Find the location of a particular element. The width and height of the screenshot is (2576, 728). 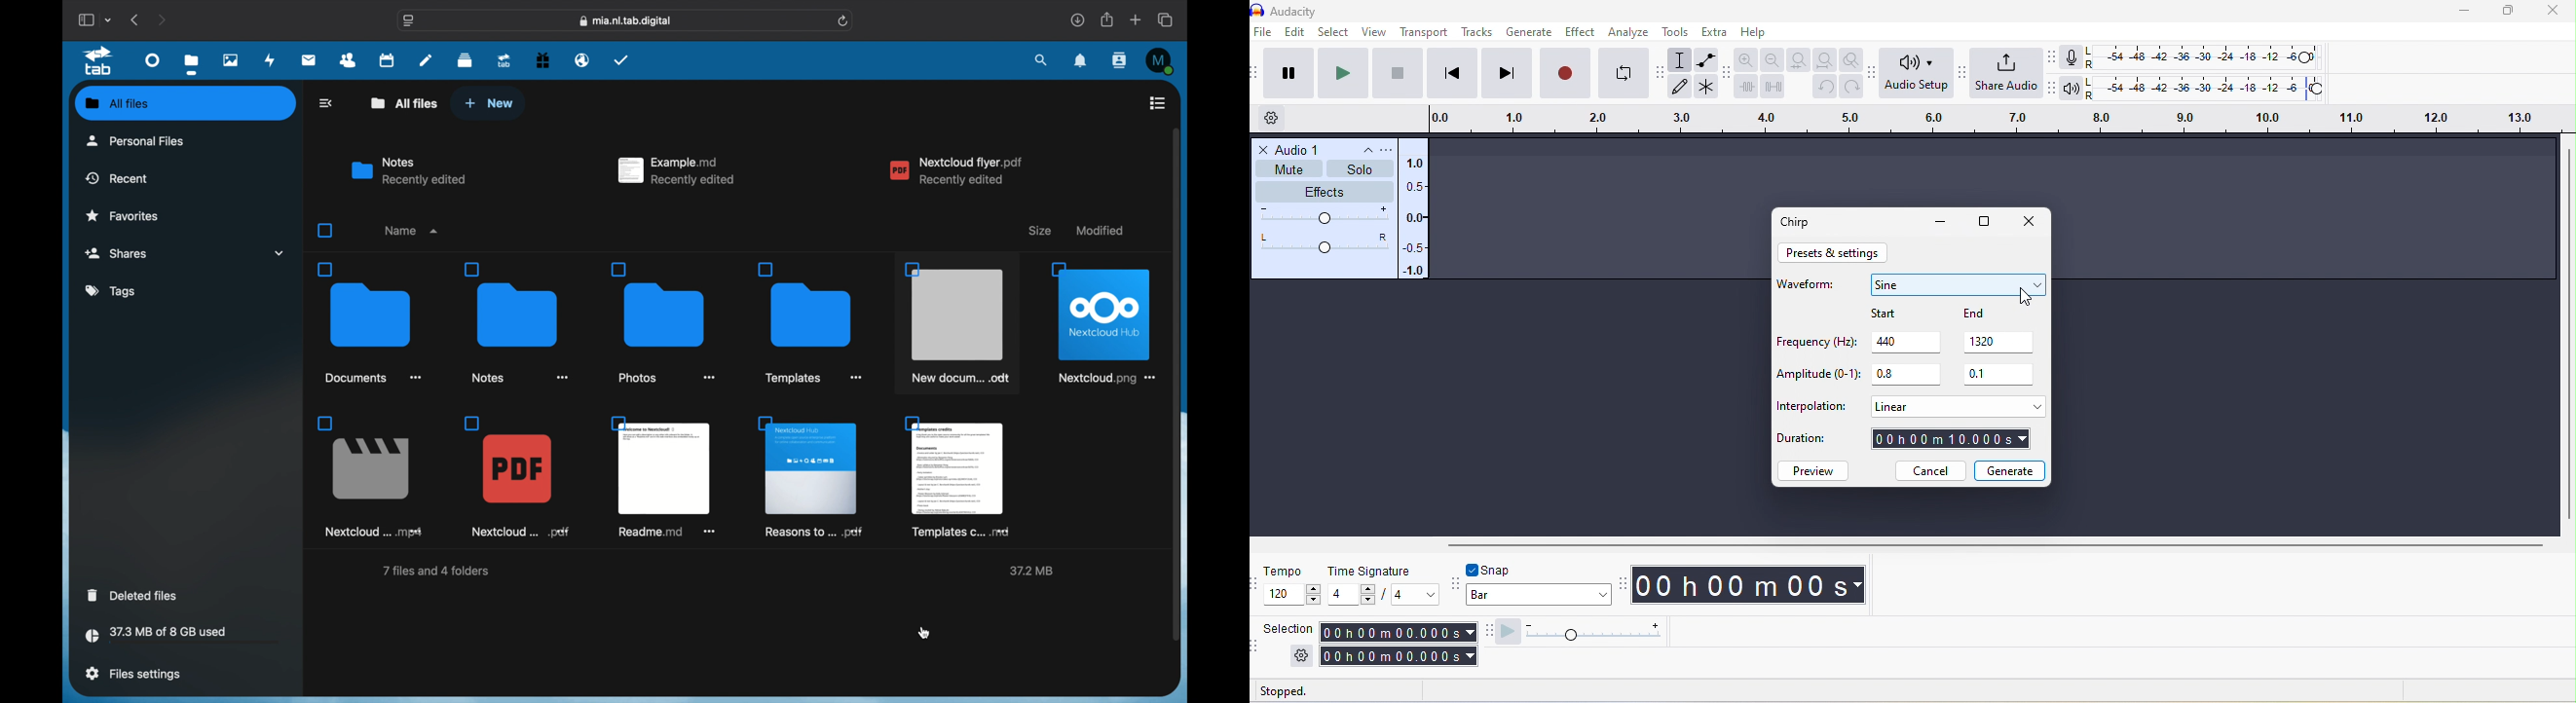

audacity play at speed toolbar is located at coordinates (1486, 632).